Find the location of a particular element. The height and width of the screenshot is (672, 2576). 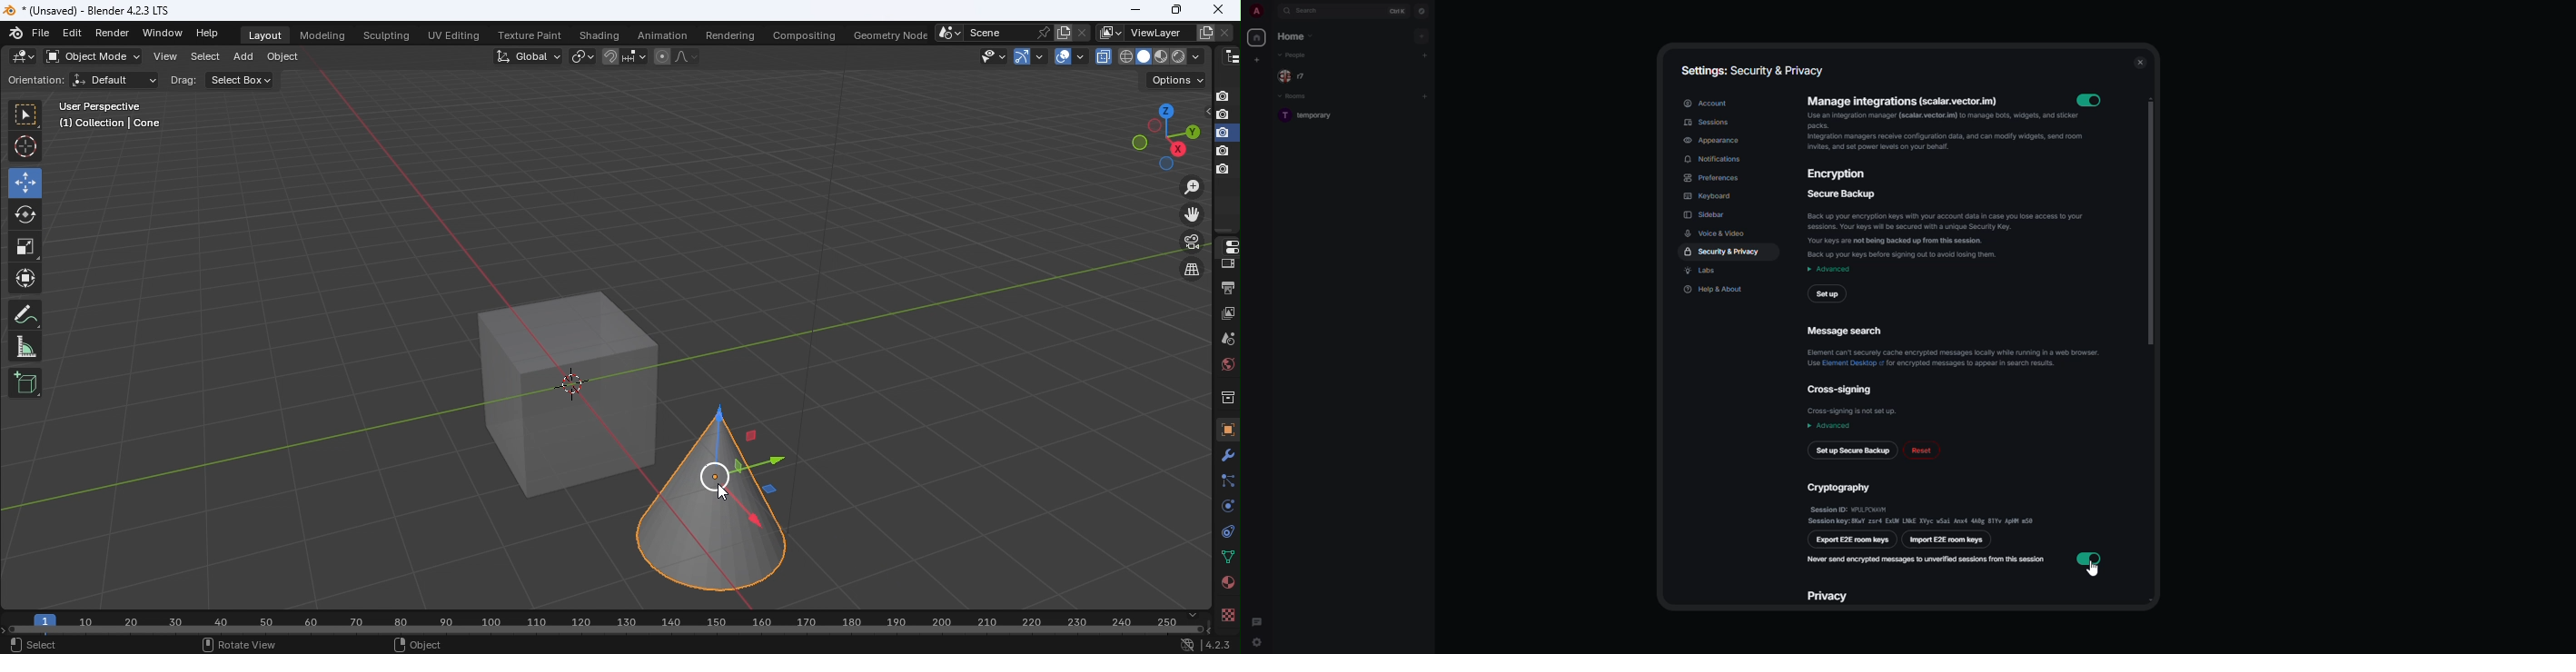

Proportional editing objects is located at coordinates (661, 58).